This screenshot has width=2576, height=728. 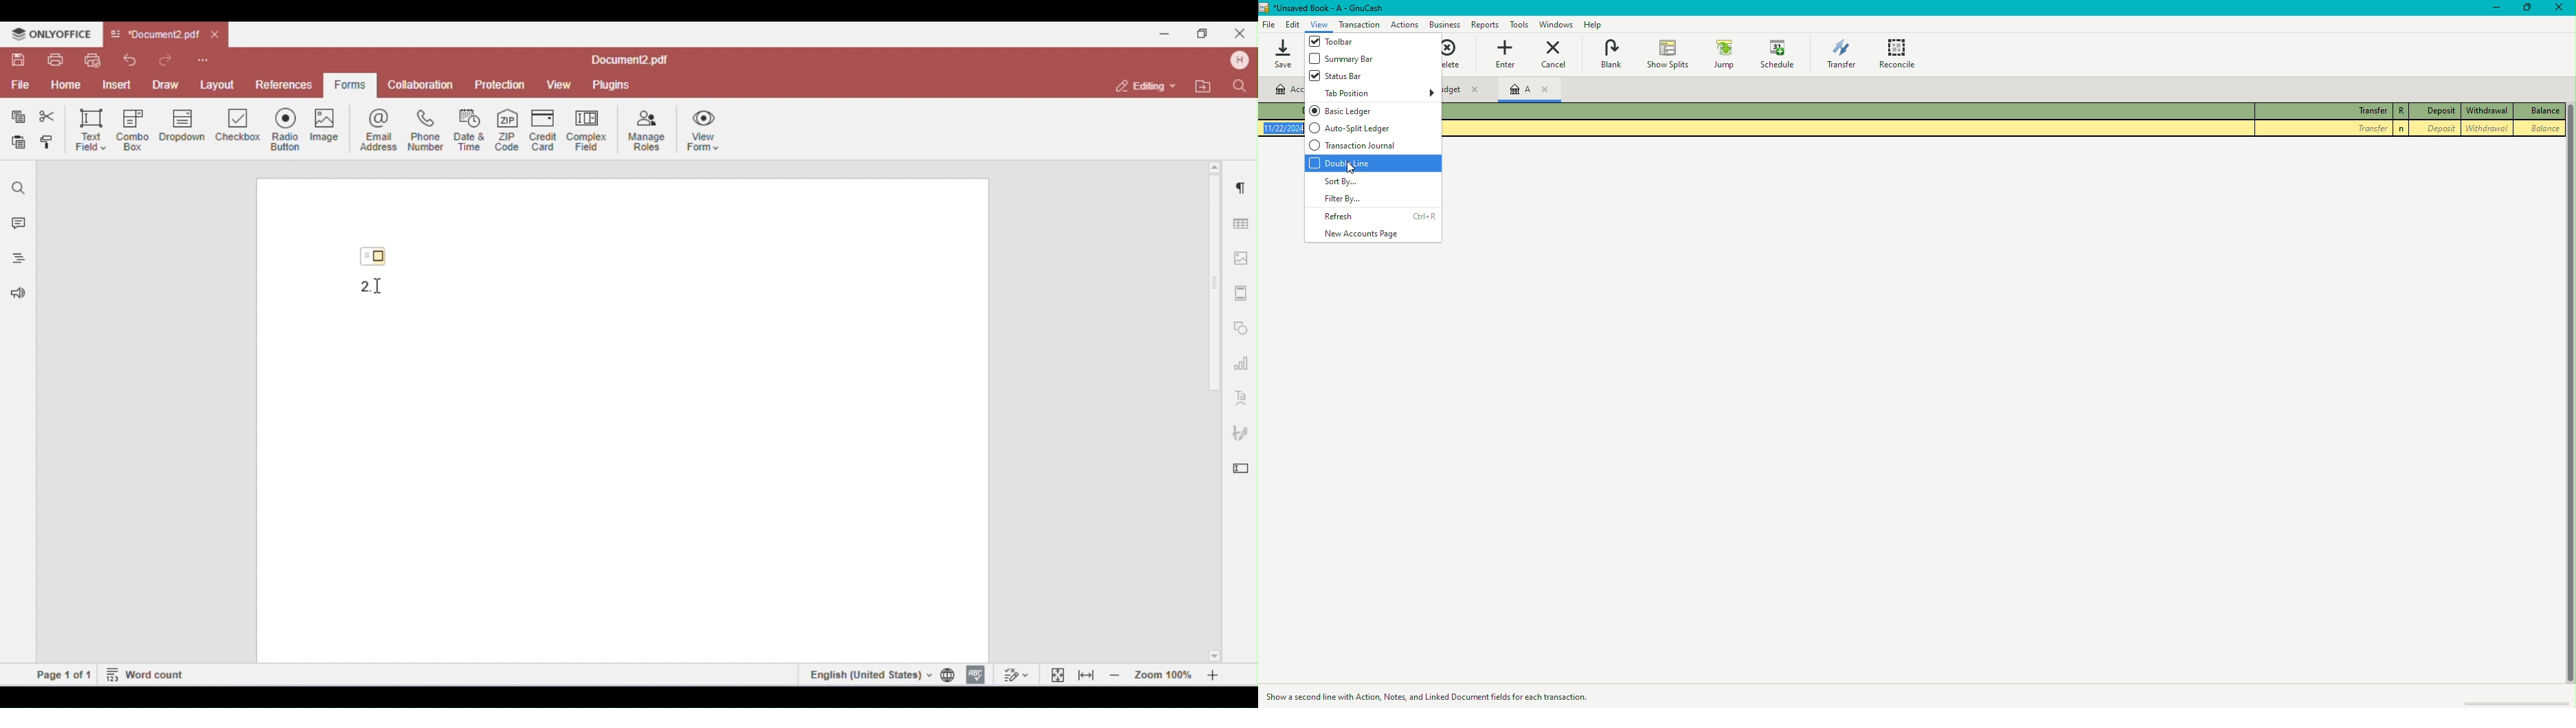 I want to click on Balance, so click(x=2540, y=112).